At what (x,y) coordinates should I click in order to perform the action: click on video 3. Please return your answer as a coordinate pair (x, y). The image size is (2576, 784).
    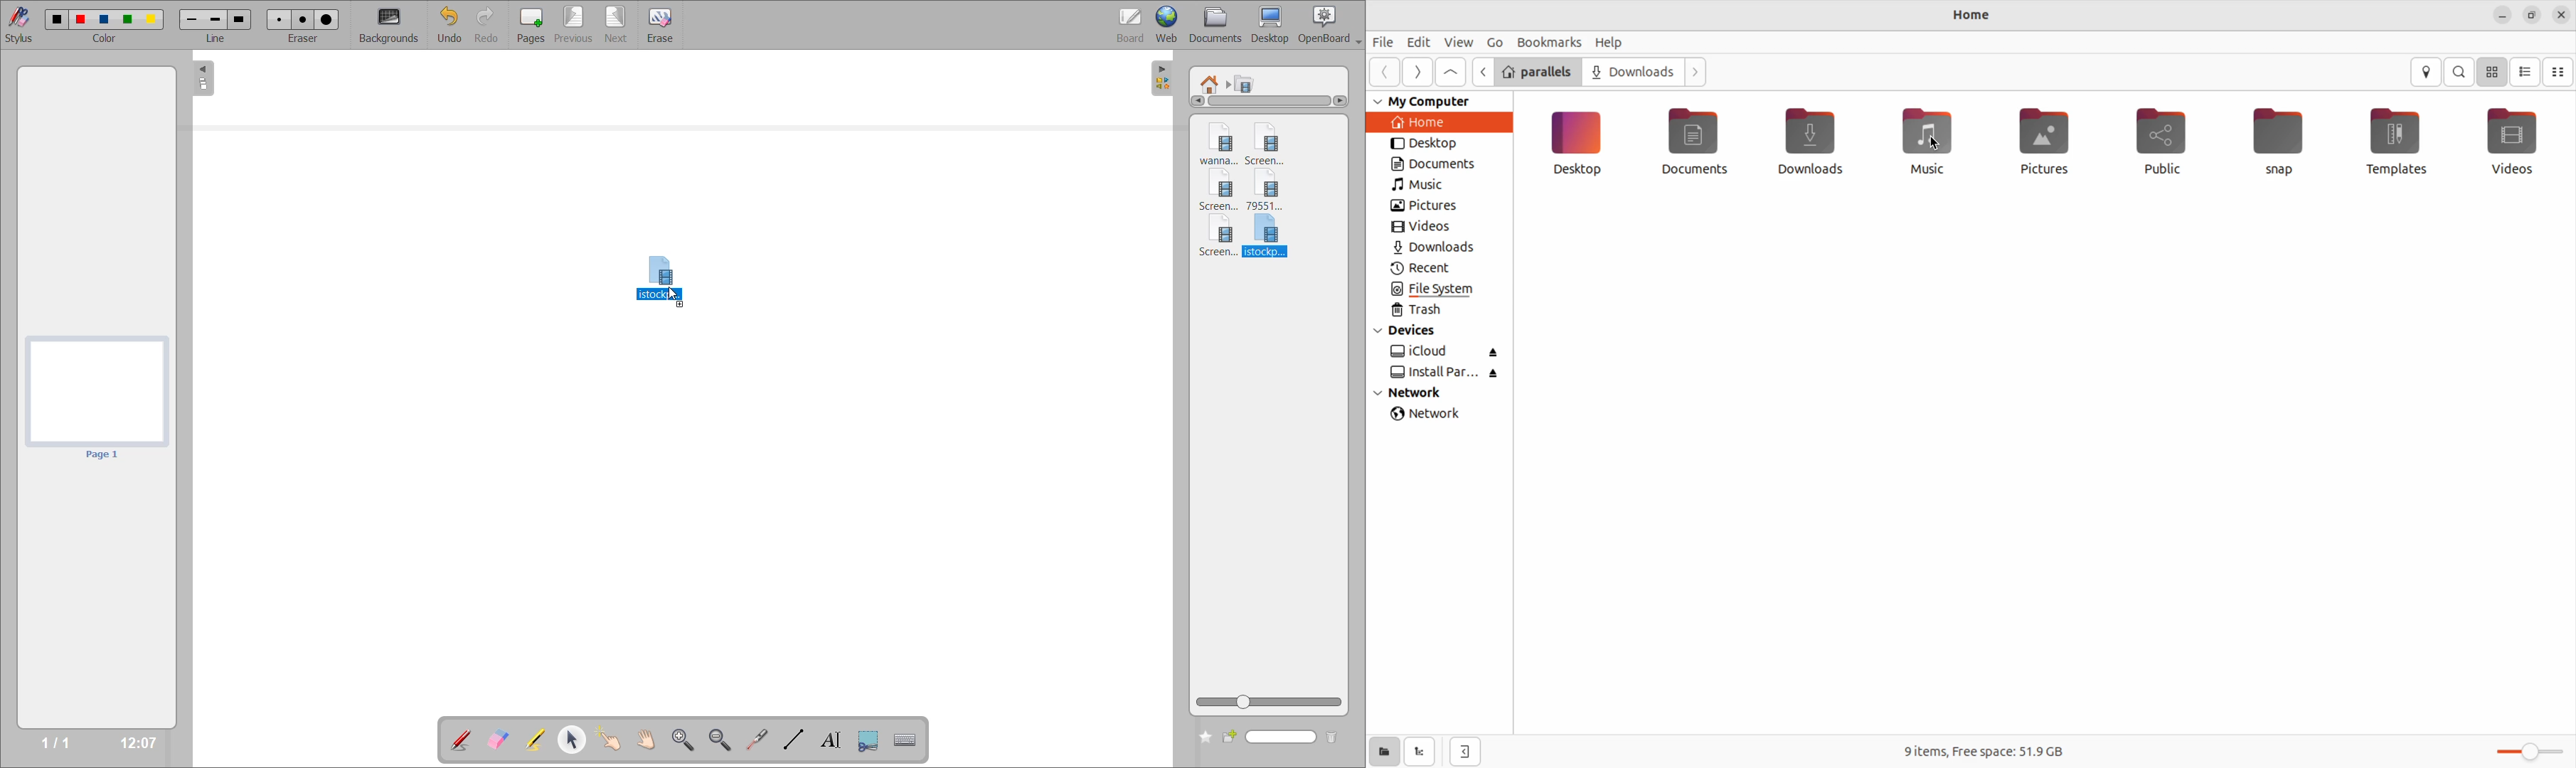
    Looking at the image, I should click on (1220, 191).